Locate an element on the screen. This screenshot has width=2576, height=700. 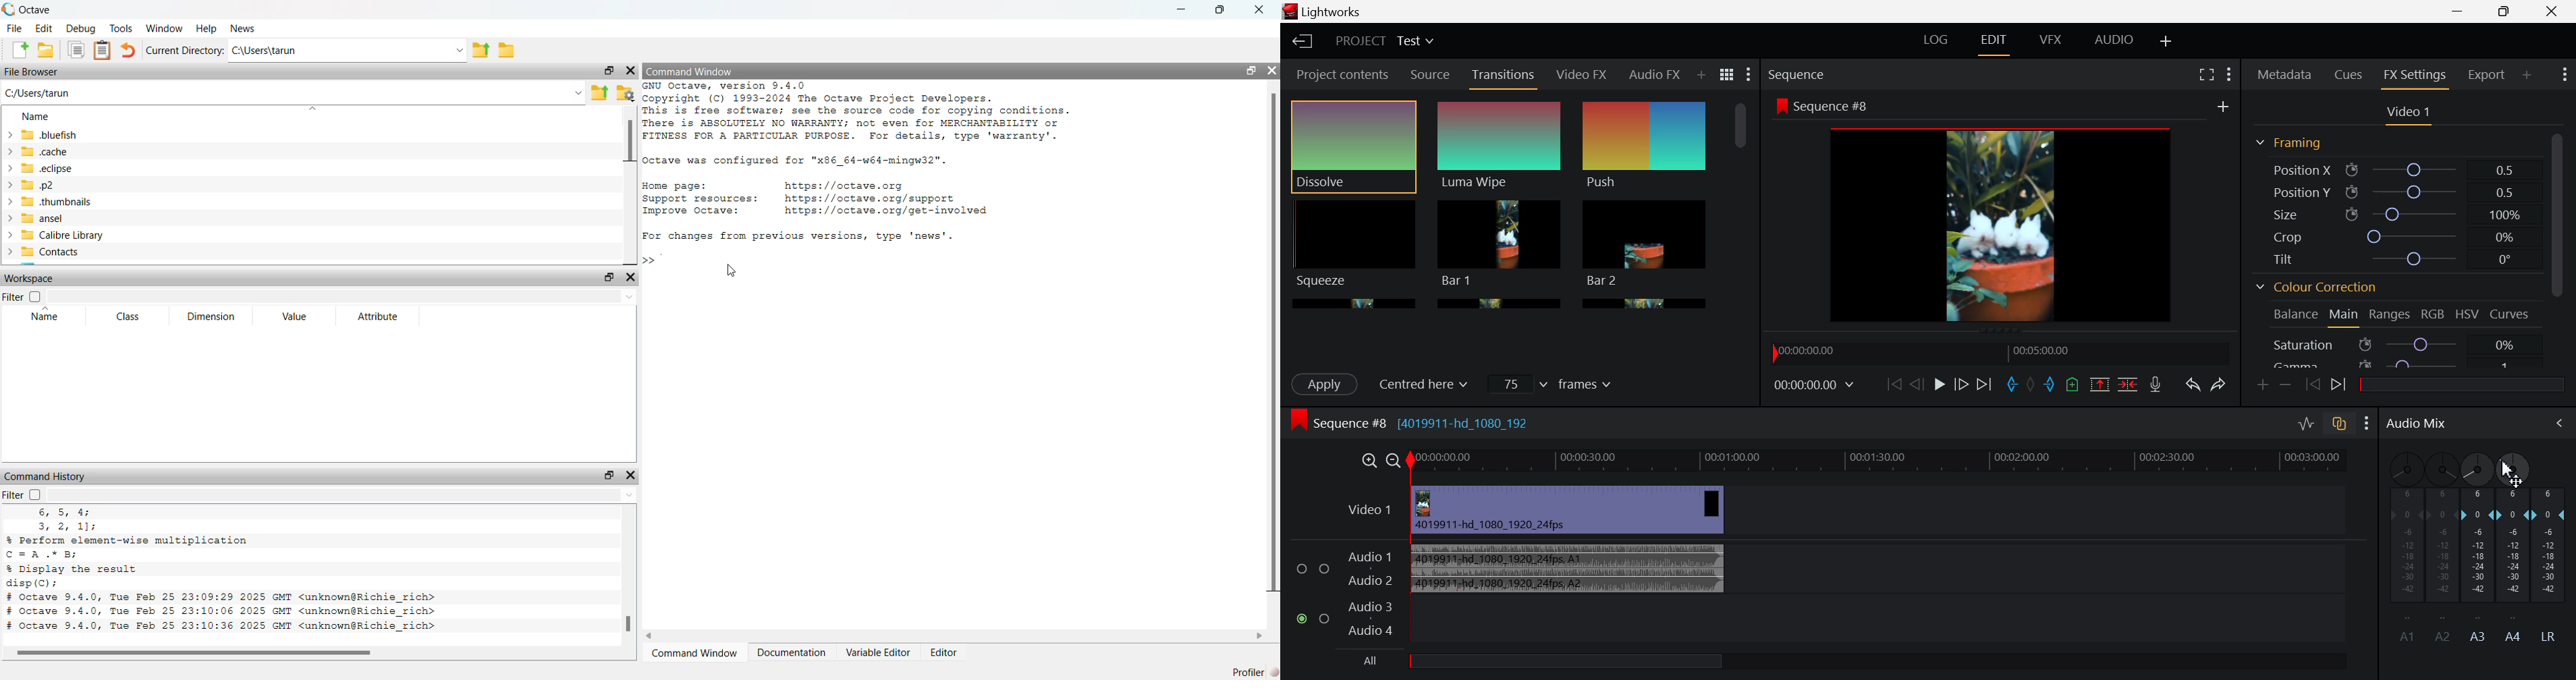
Timeline Zoom In/Out is located at coordinates (1378, 461).